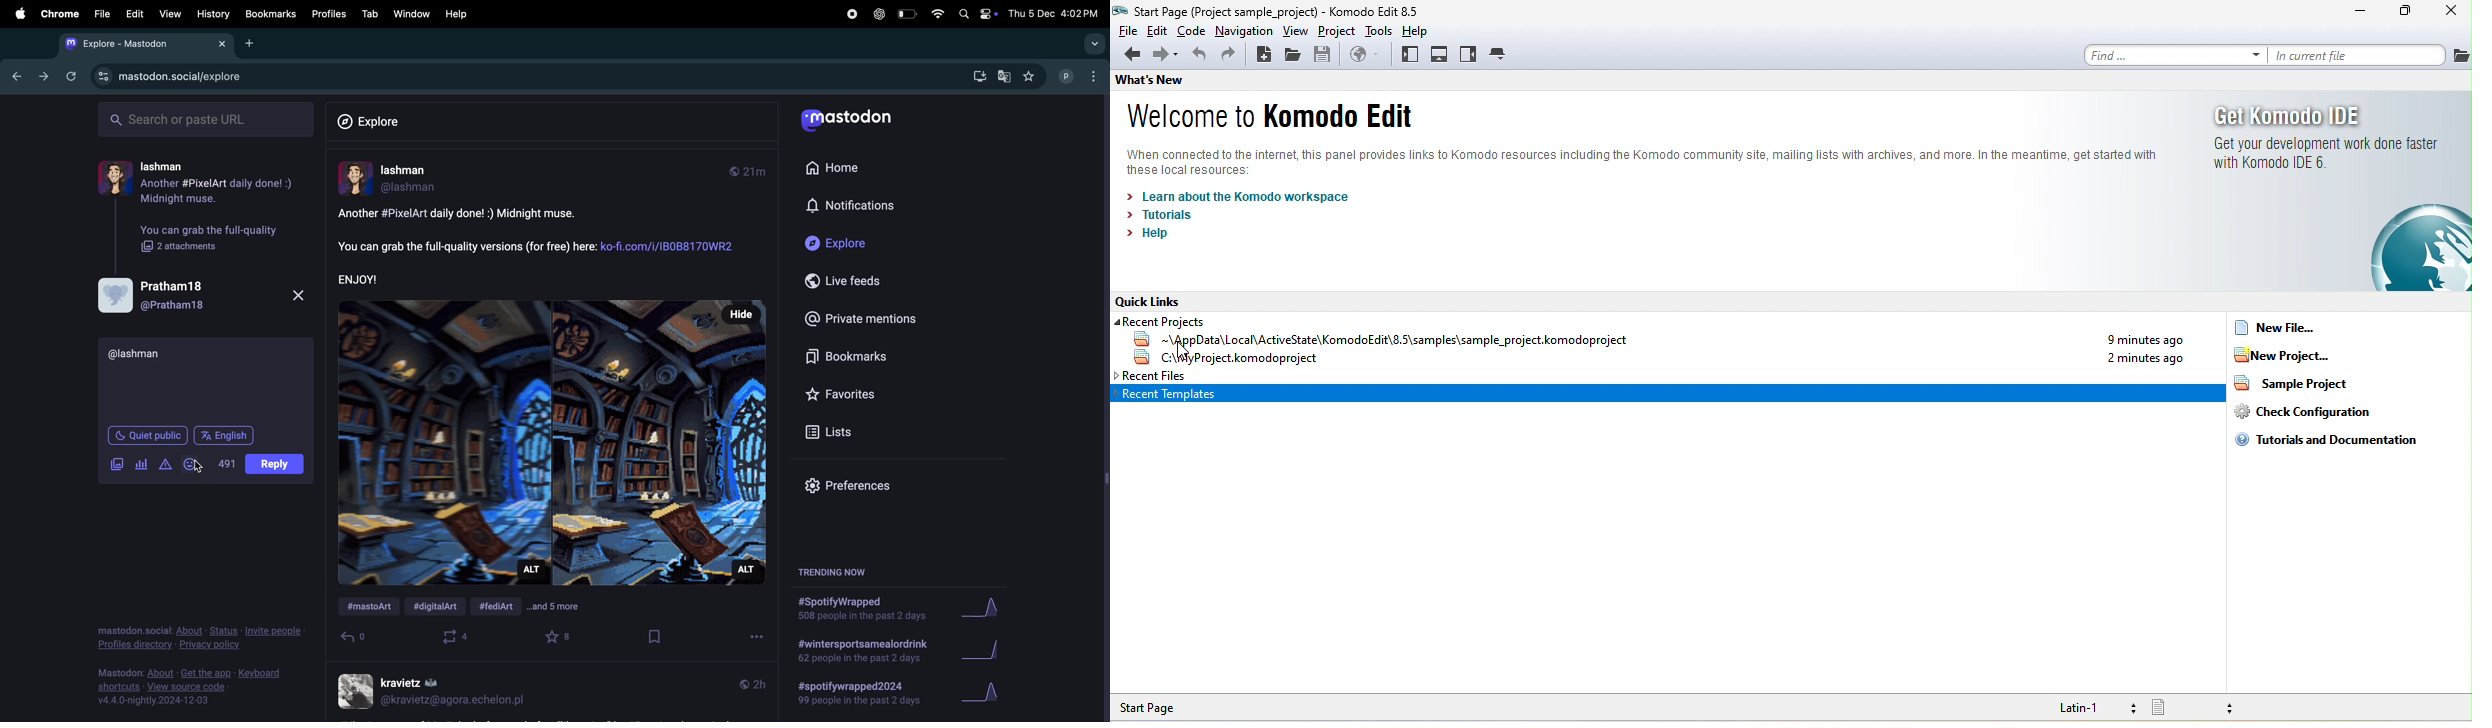  I want to click on view, so click(169, 14).